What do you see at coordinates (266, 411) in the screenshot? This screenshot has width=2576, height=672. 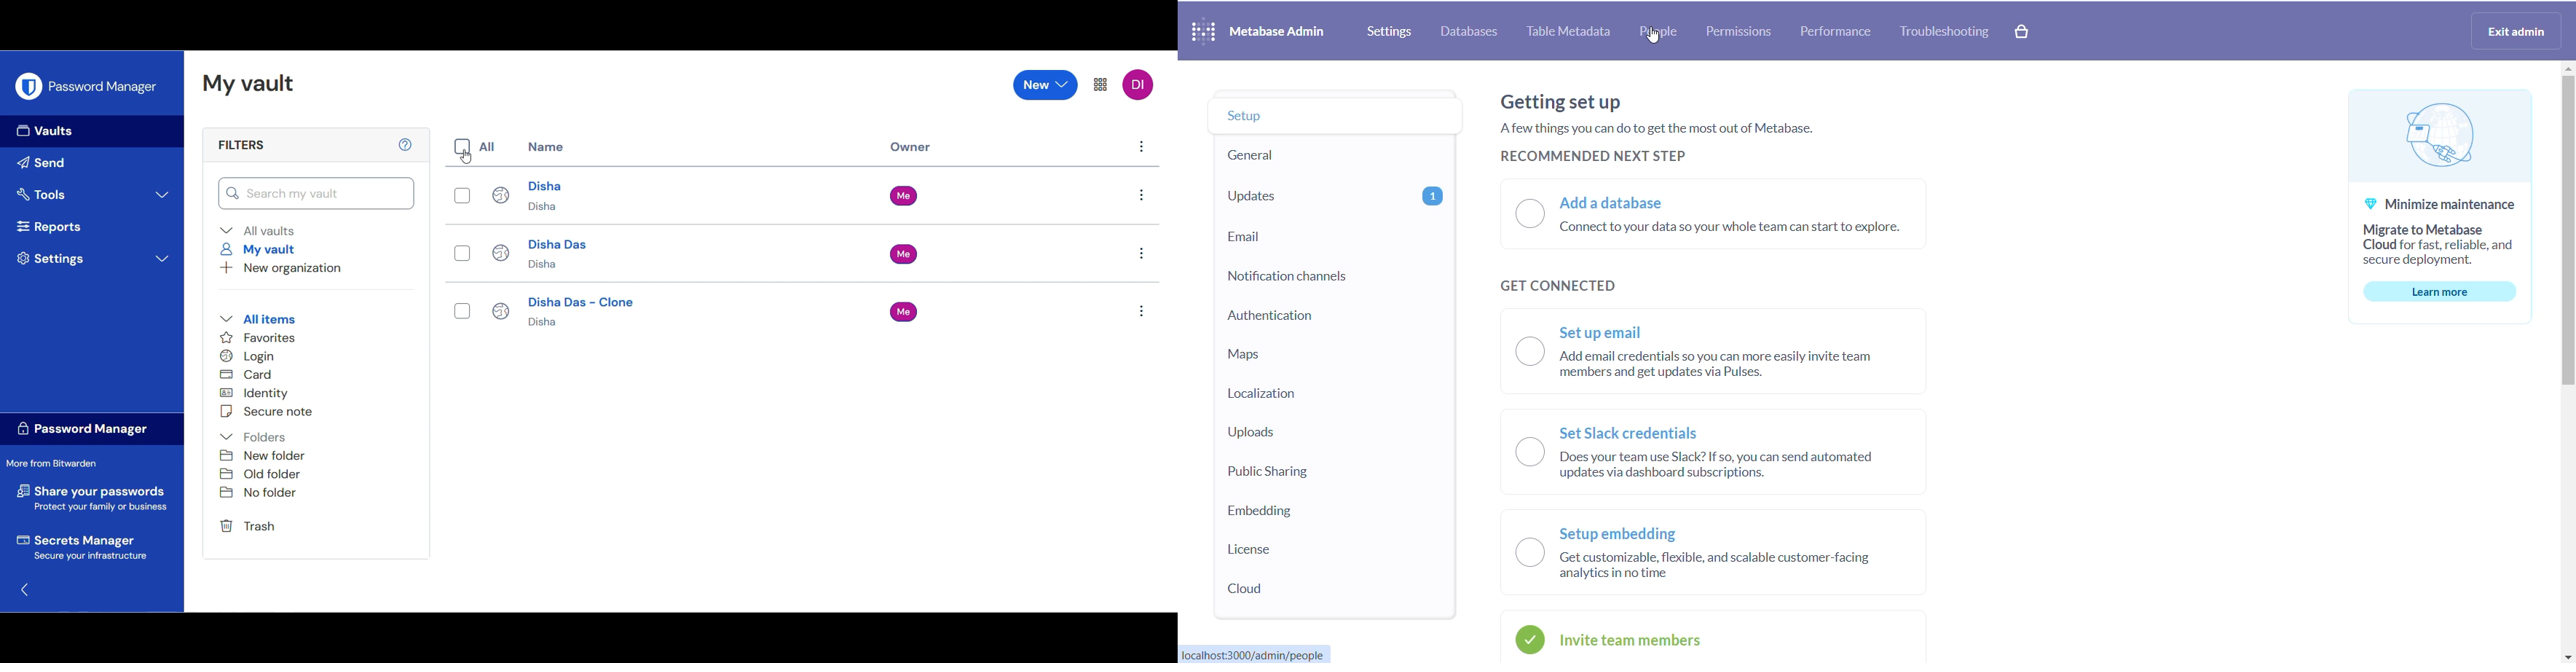 I see `Secure note` at bounding box center [266, 411].